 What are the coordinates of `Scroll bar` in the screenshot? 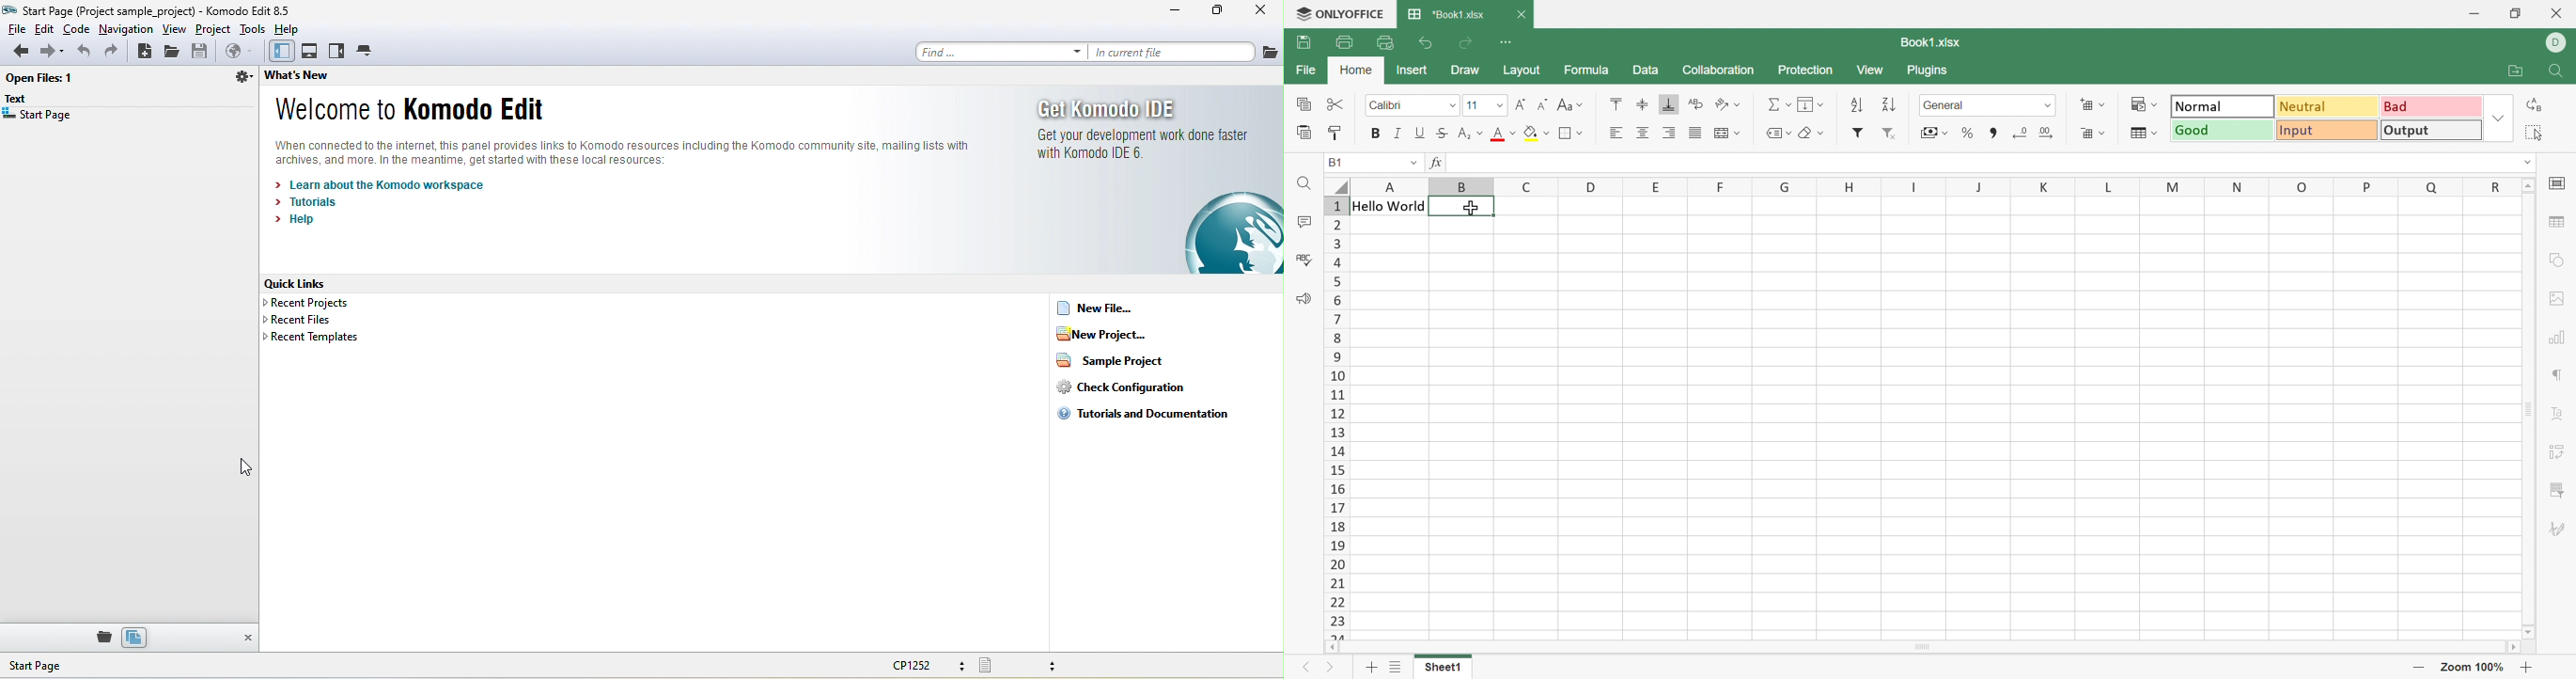 It's located at (1920, 647).